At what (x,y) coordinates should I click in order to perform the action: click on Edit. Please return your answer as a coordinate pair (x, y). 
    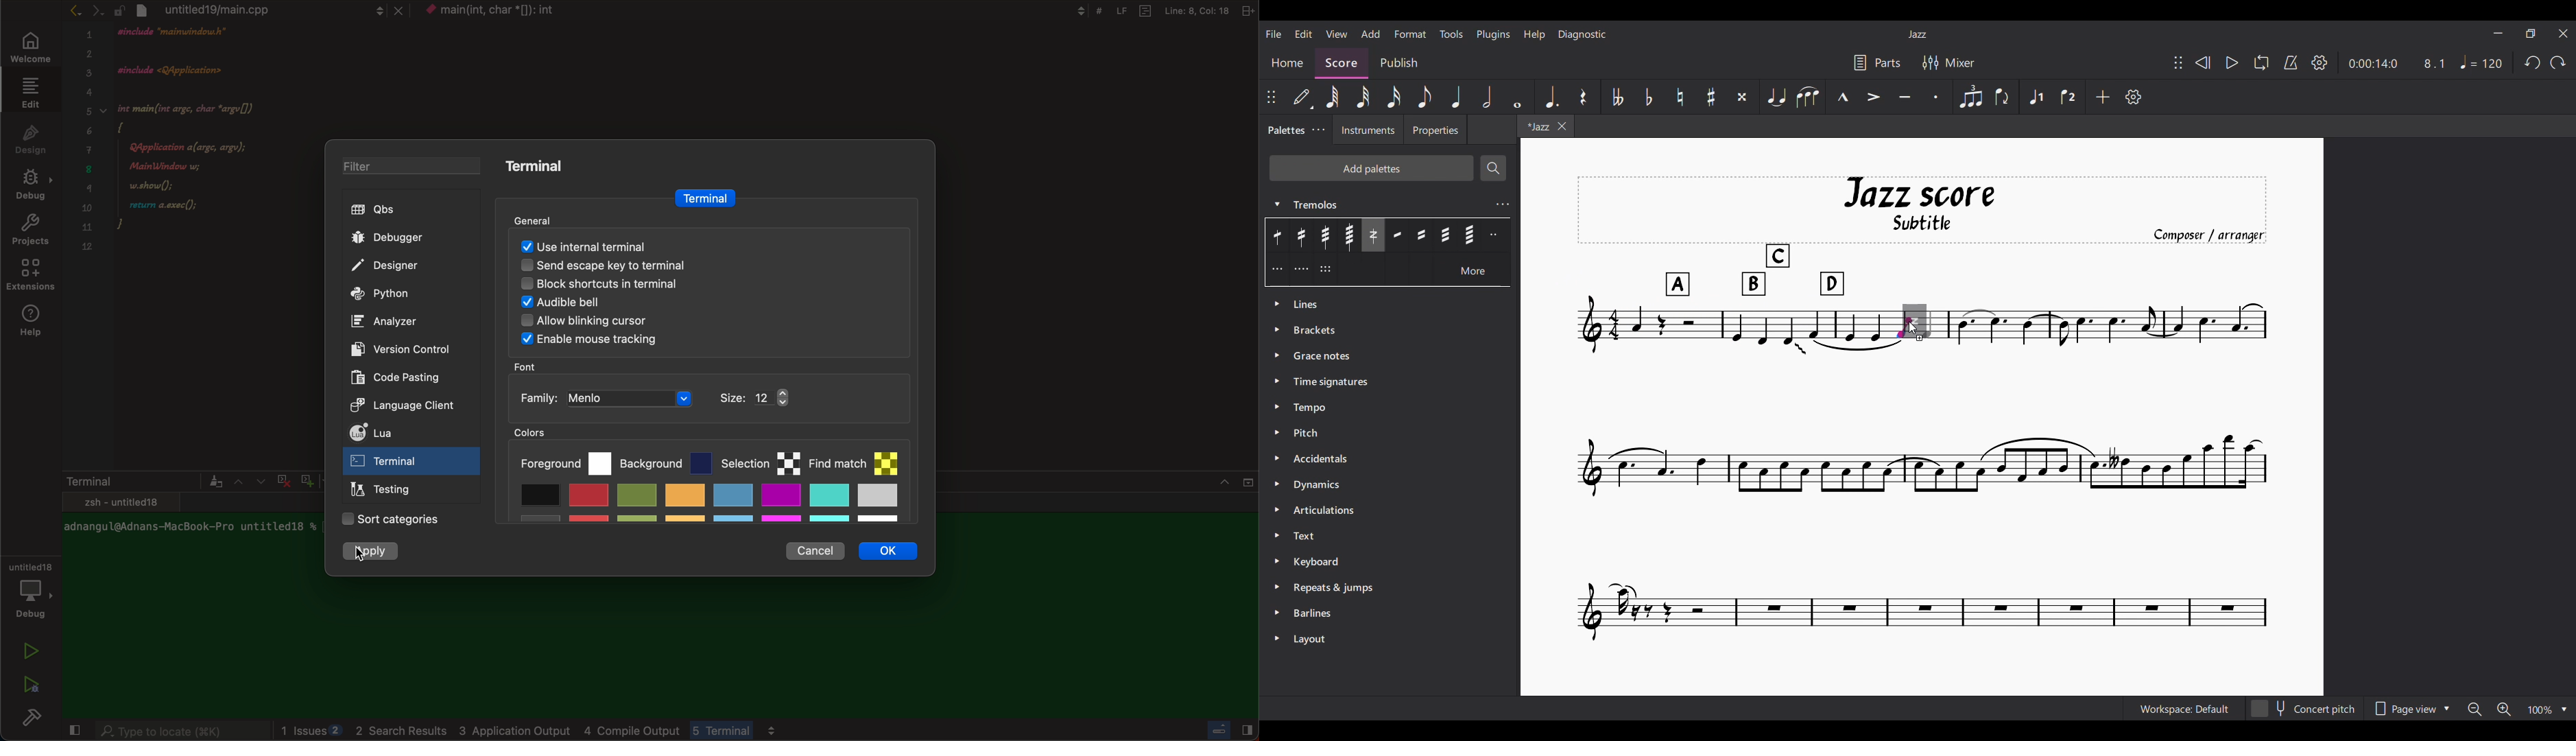
    Looking at the image, I should click on (1303, 34).